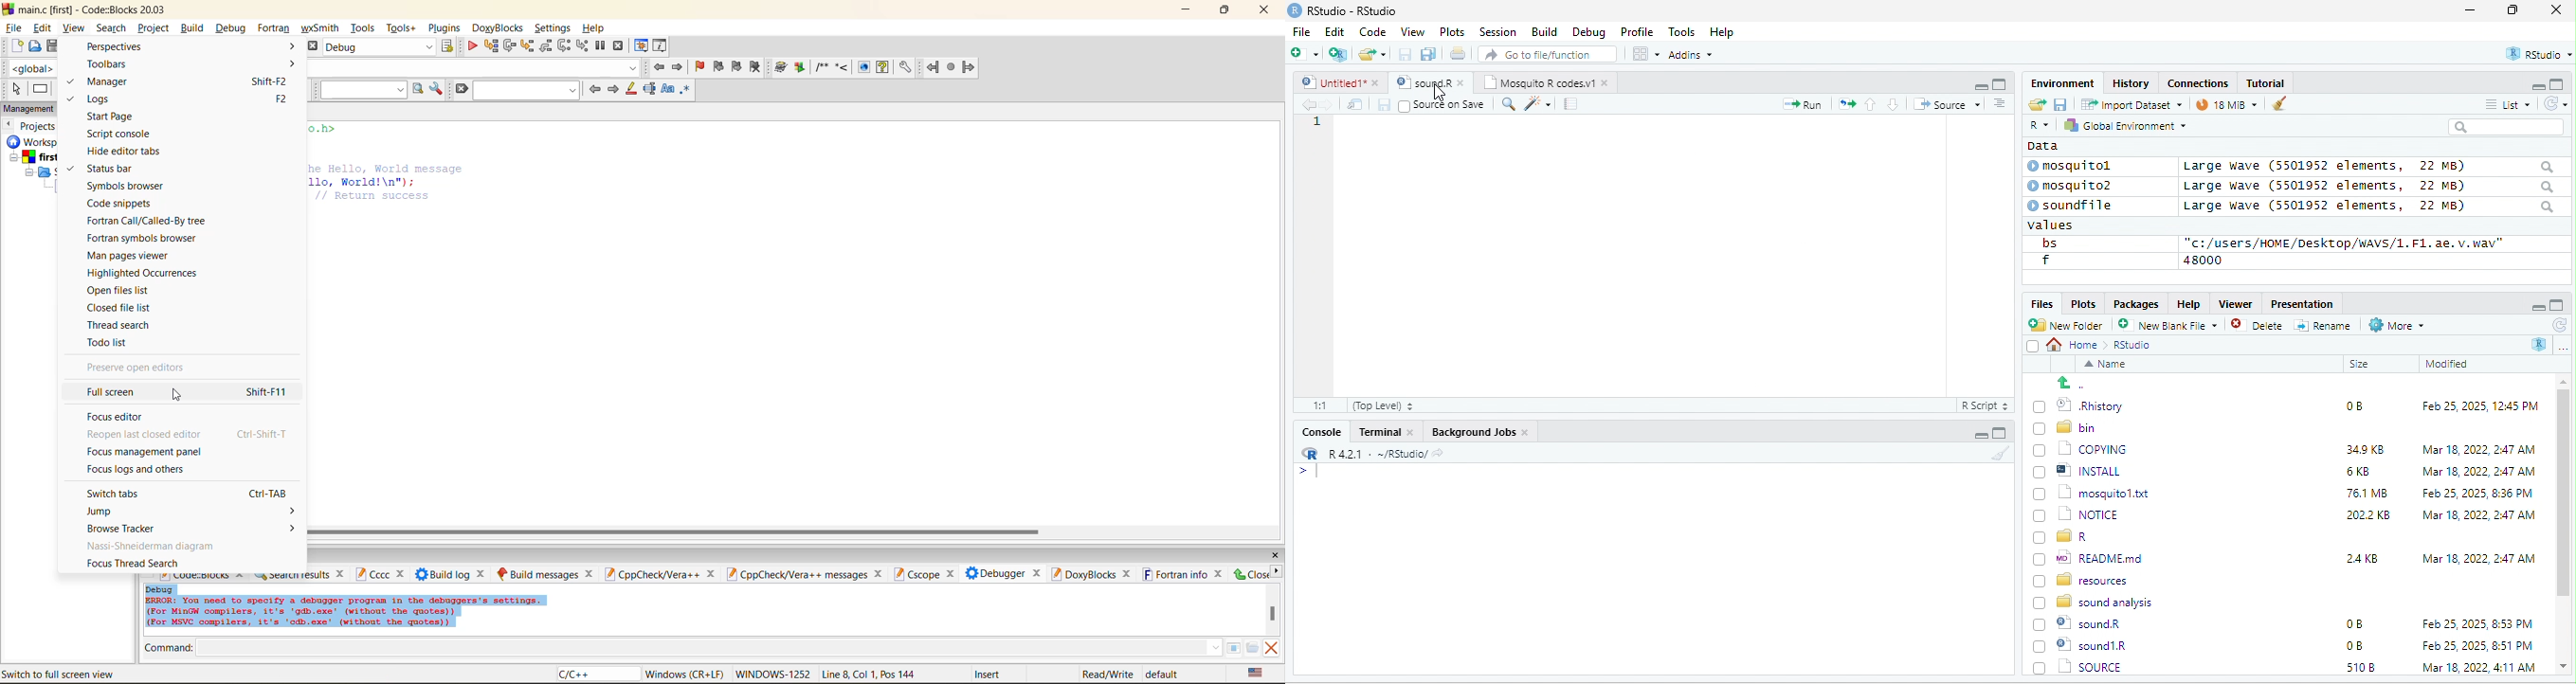 The image size is (2576, 700). What do you see at coordinates (2480, 408) in the screenshot?
I see `Feb 25, 2025, 12:45 PM` at bounding box center [2480, 408].